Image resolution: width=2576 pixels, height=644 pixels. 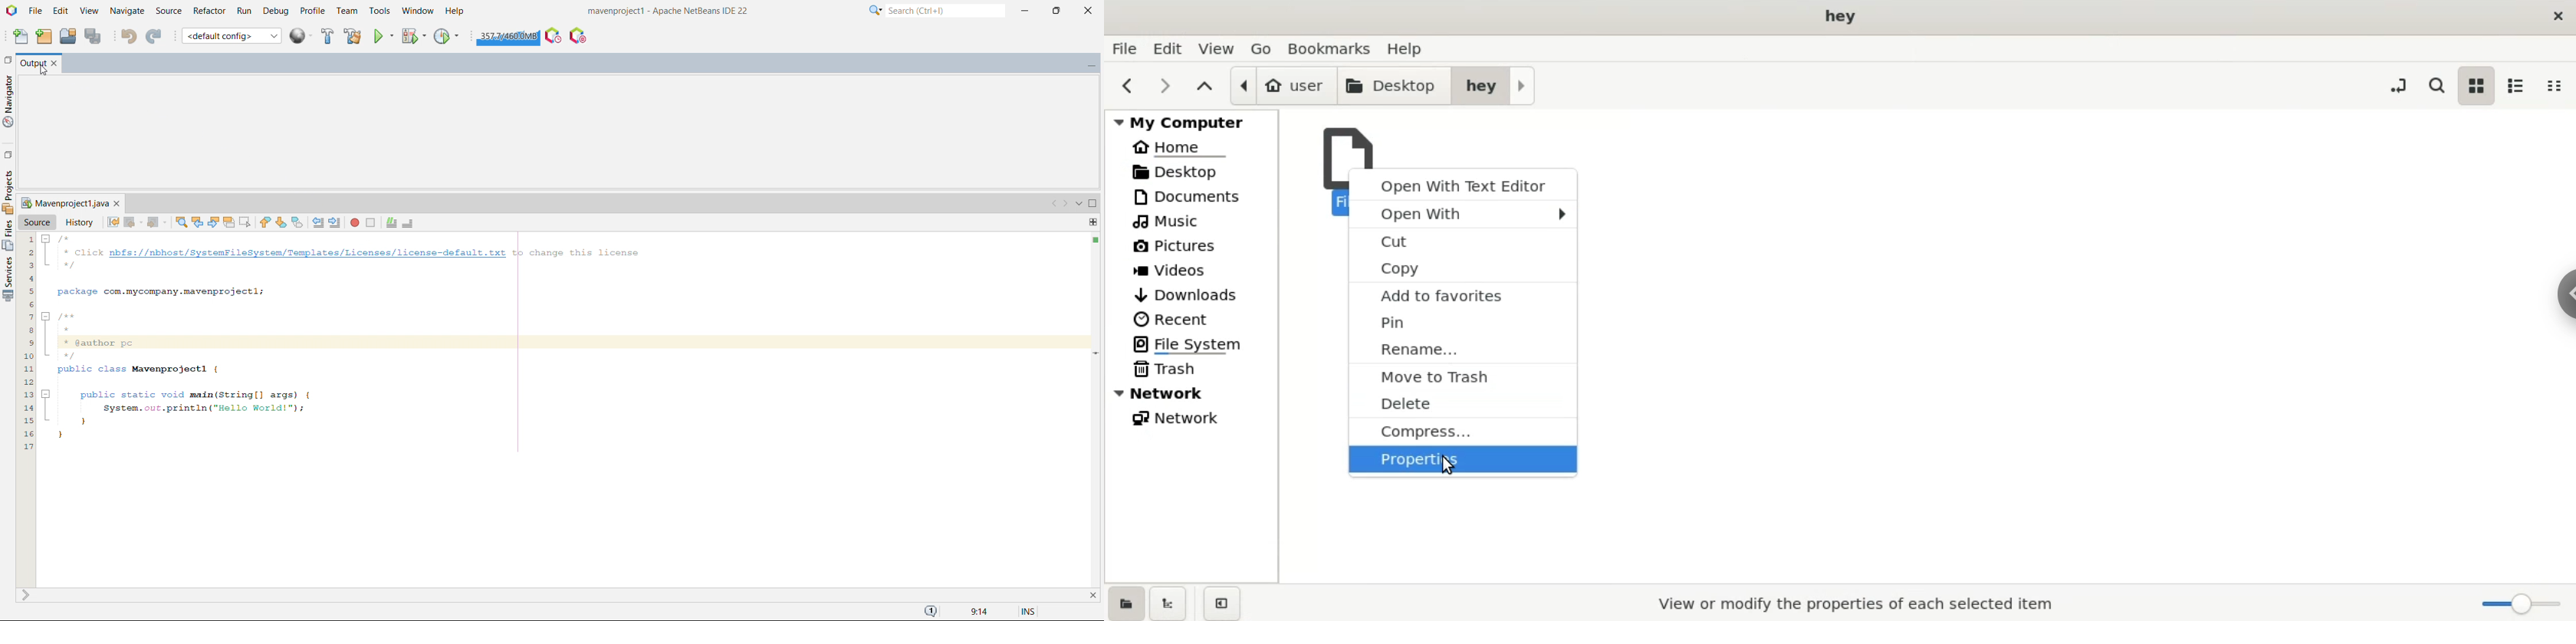 What do you see at coordinates (1188, 419) in the screenshot?
I see `network` at bounding box center [1188, 419].